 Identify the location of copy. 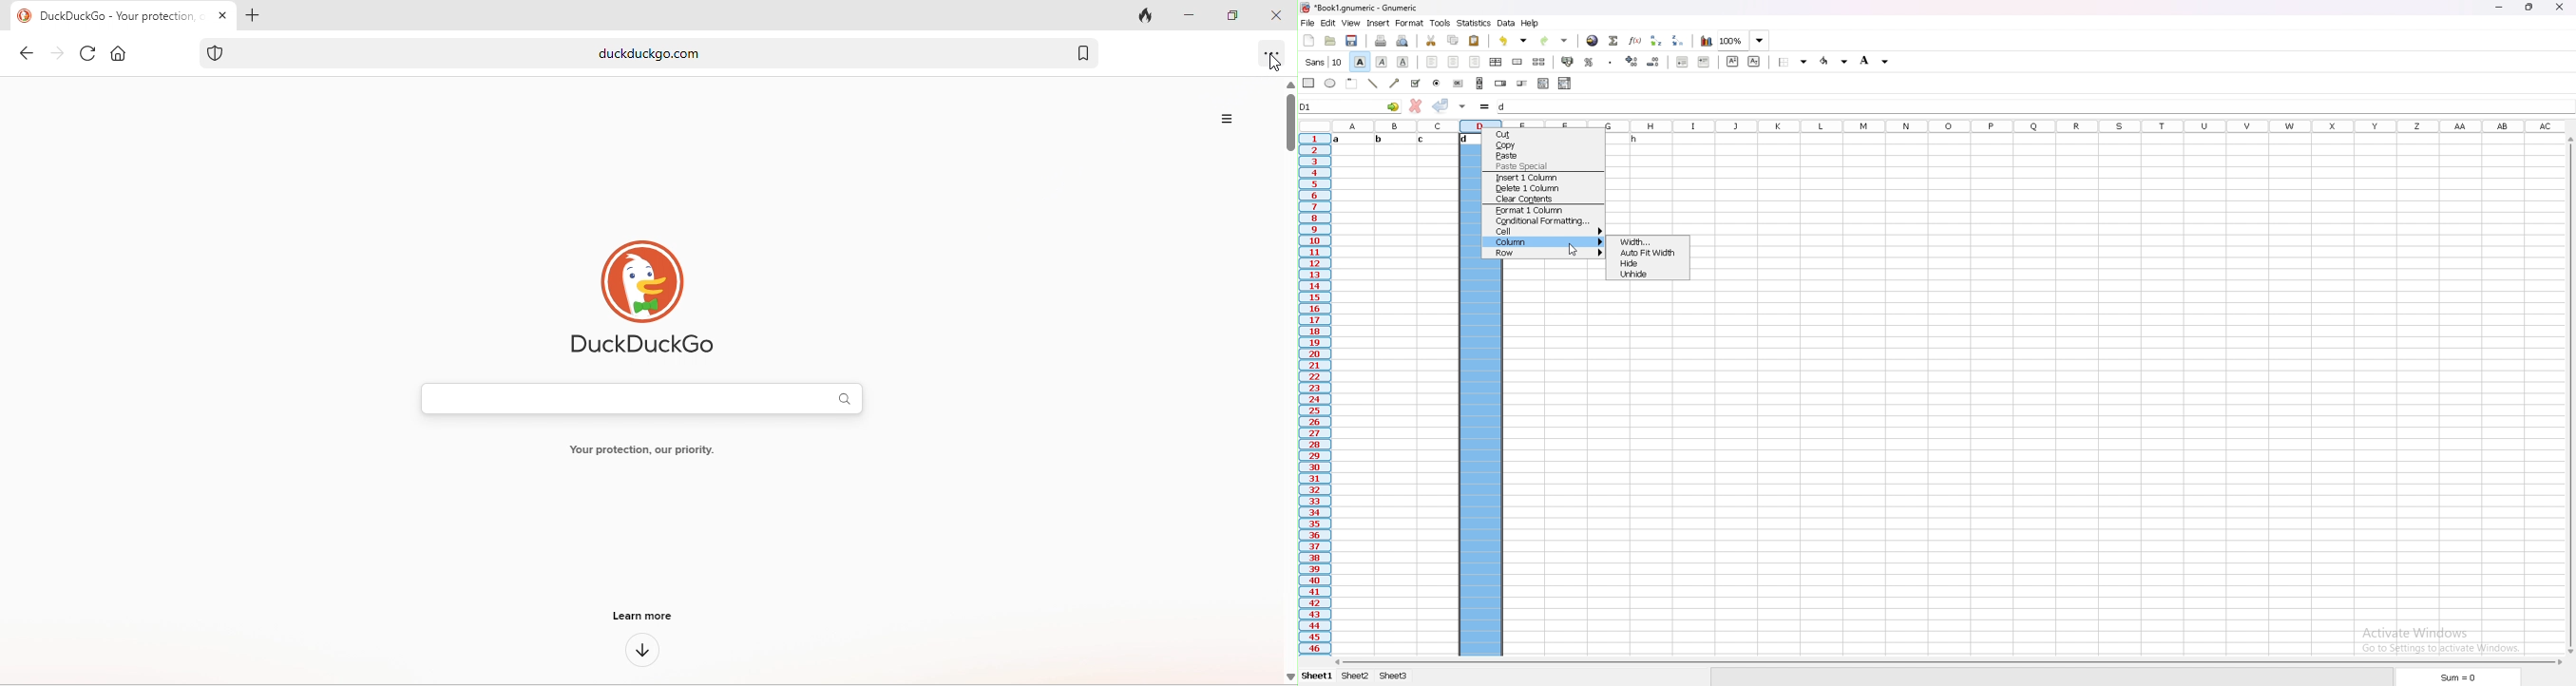
(1542, 145).